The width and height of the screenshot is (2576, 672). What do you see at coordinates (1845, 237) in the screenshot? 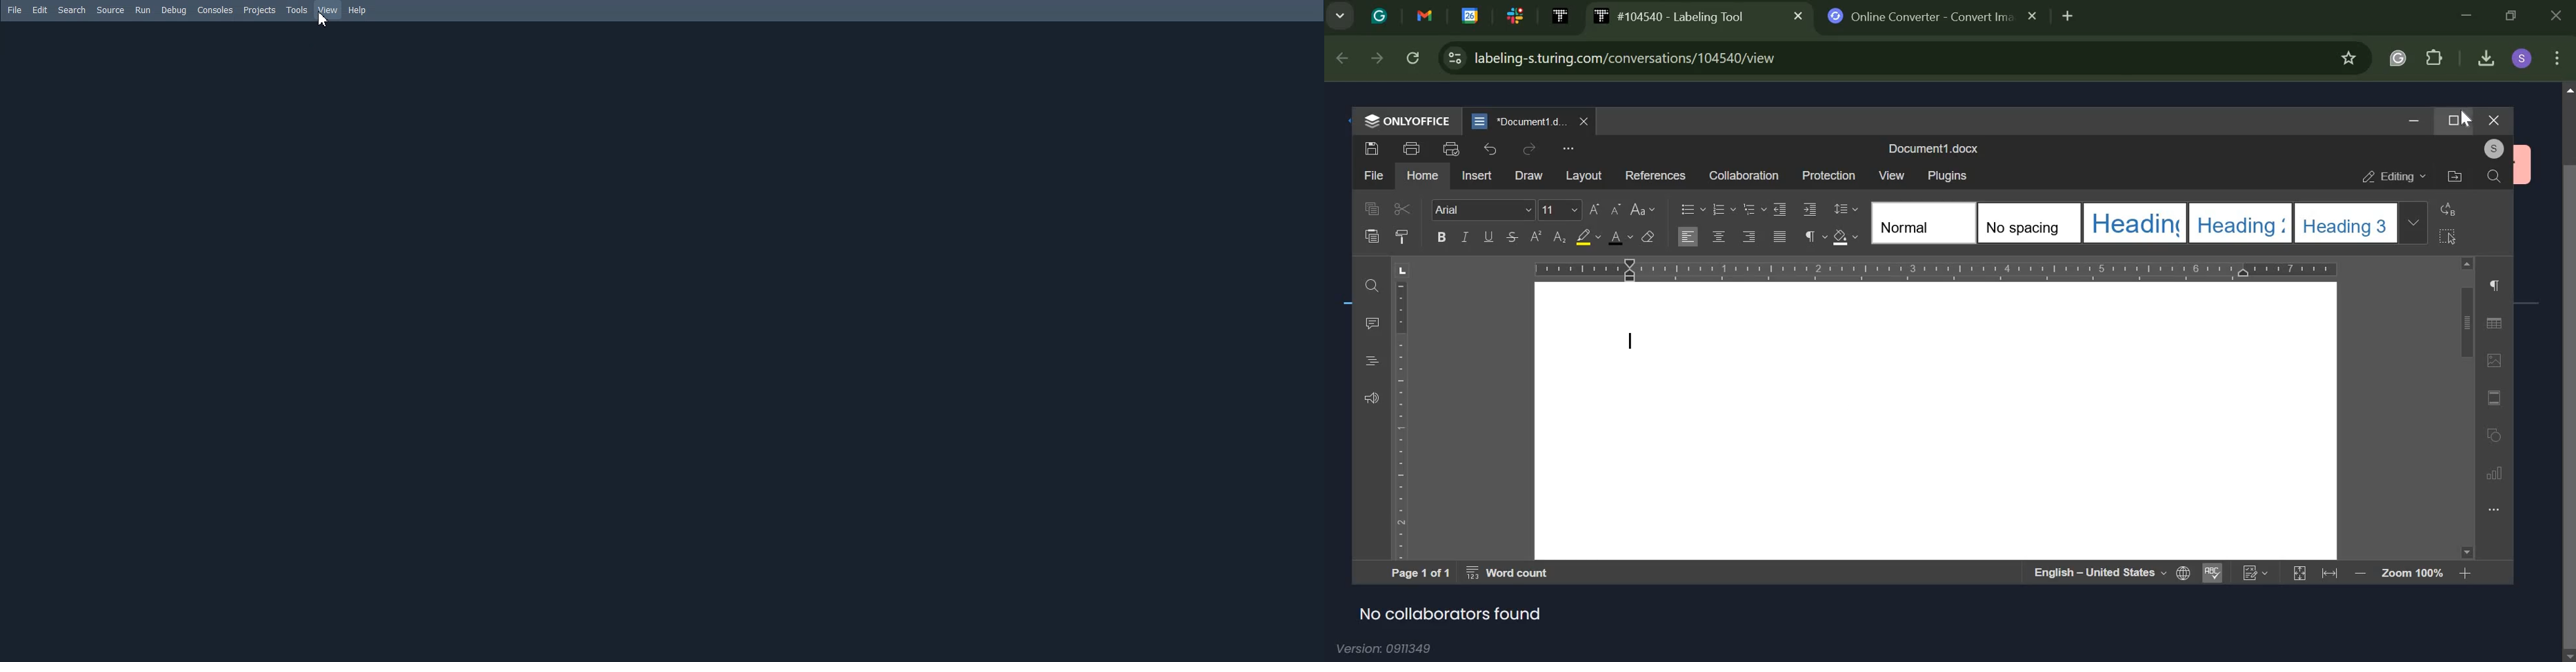
I see `shading` at bounding box center [1845, 237].